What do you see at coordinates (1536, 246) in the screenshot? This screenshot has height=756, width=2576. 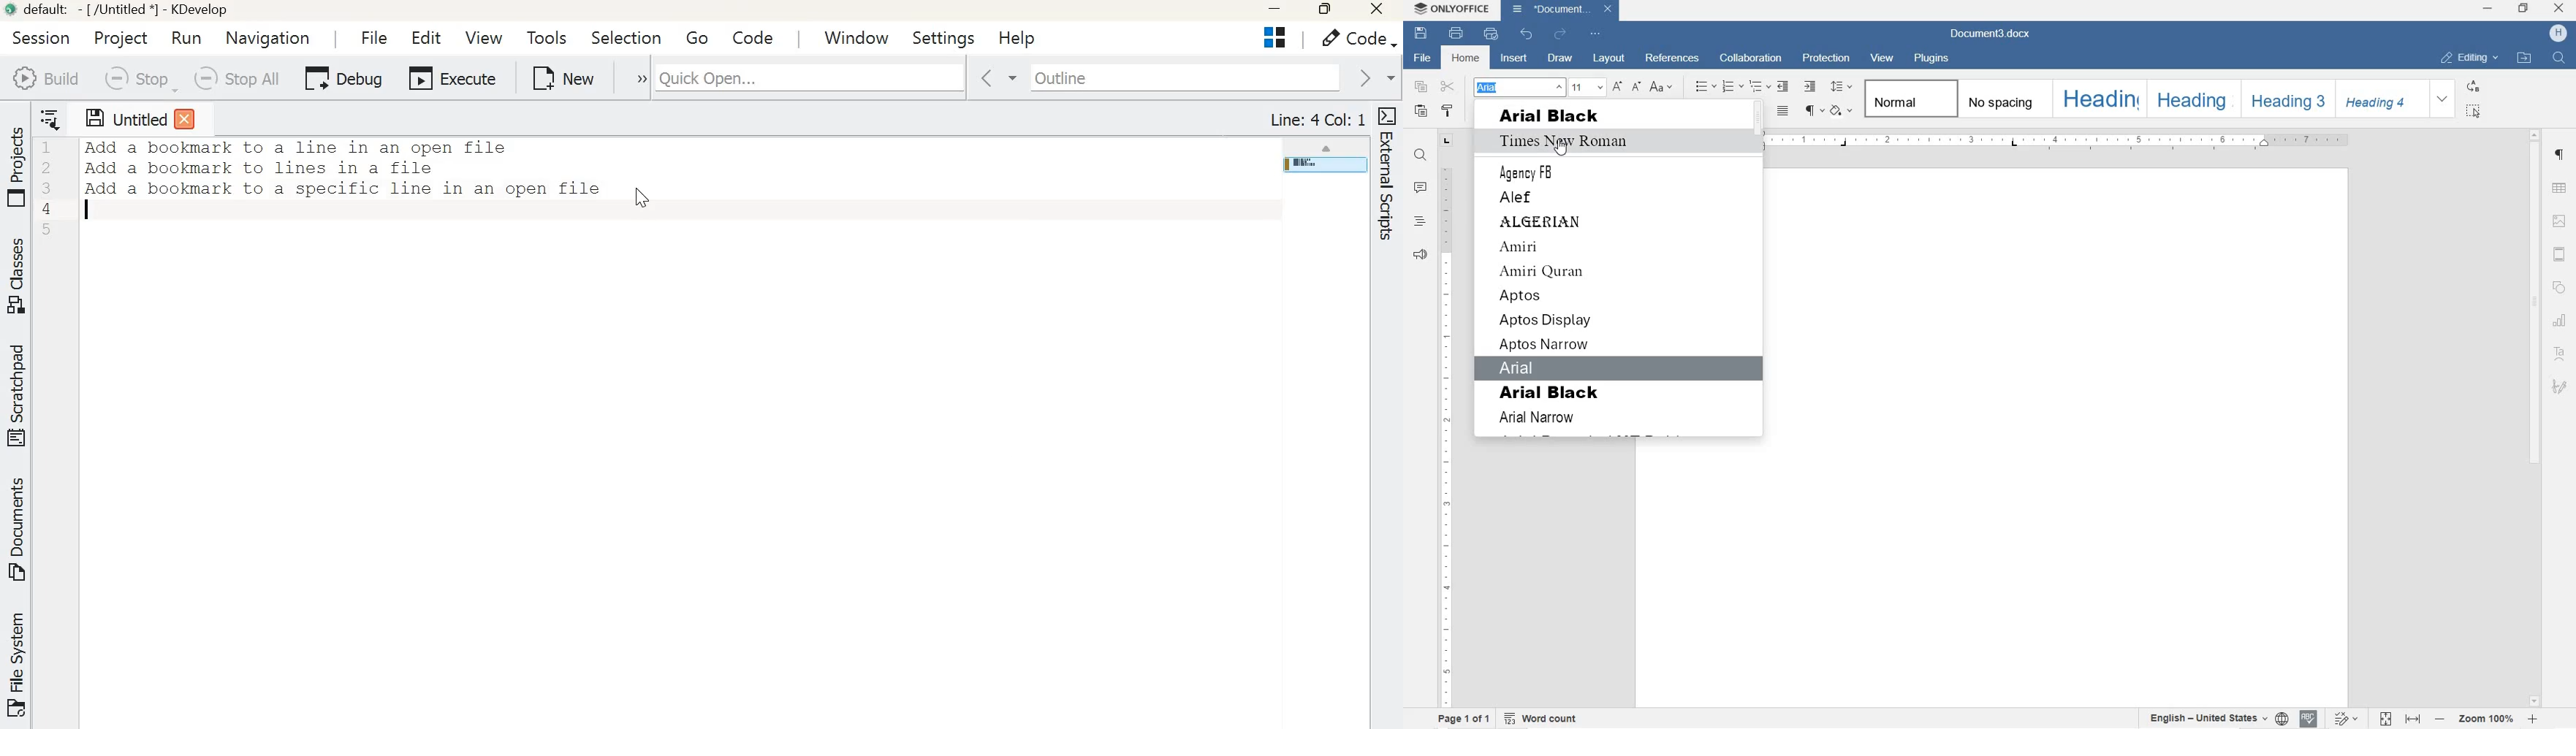 I see `amiri` at bounding box center [1536, 246].